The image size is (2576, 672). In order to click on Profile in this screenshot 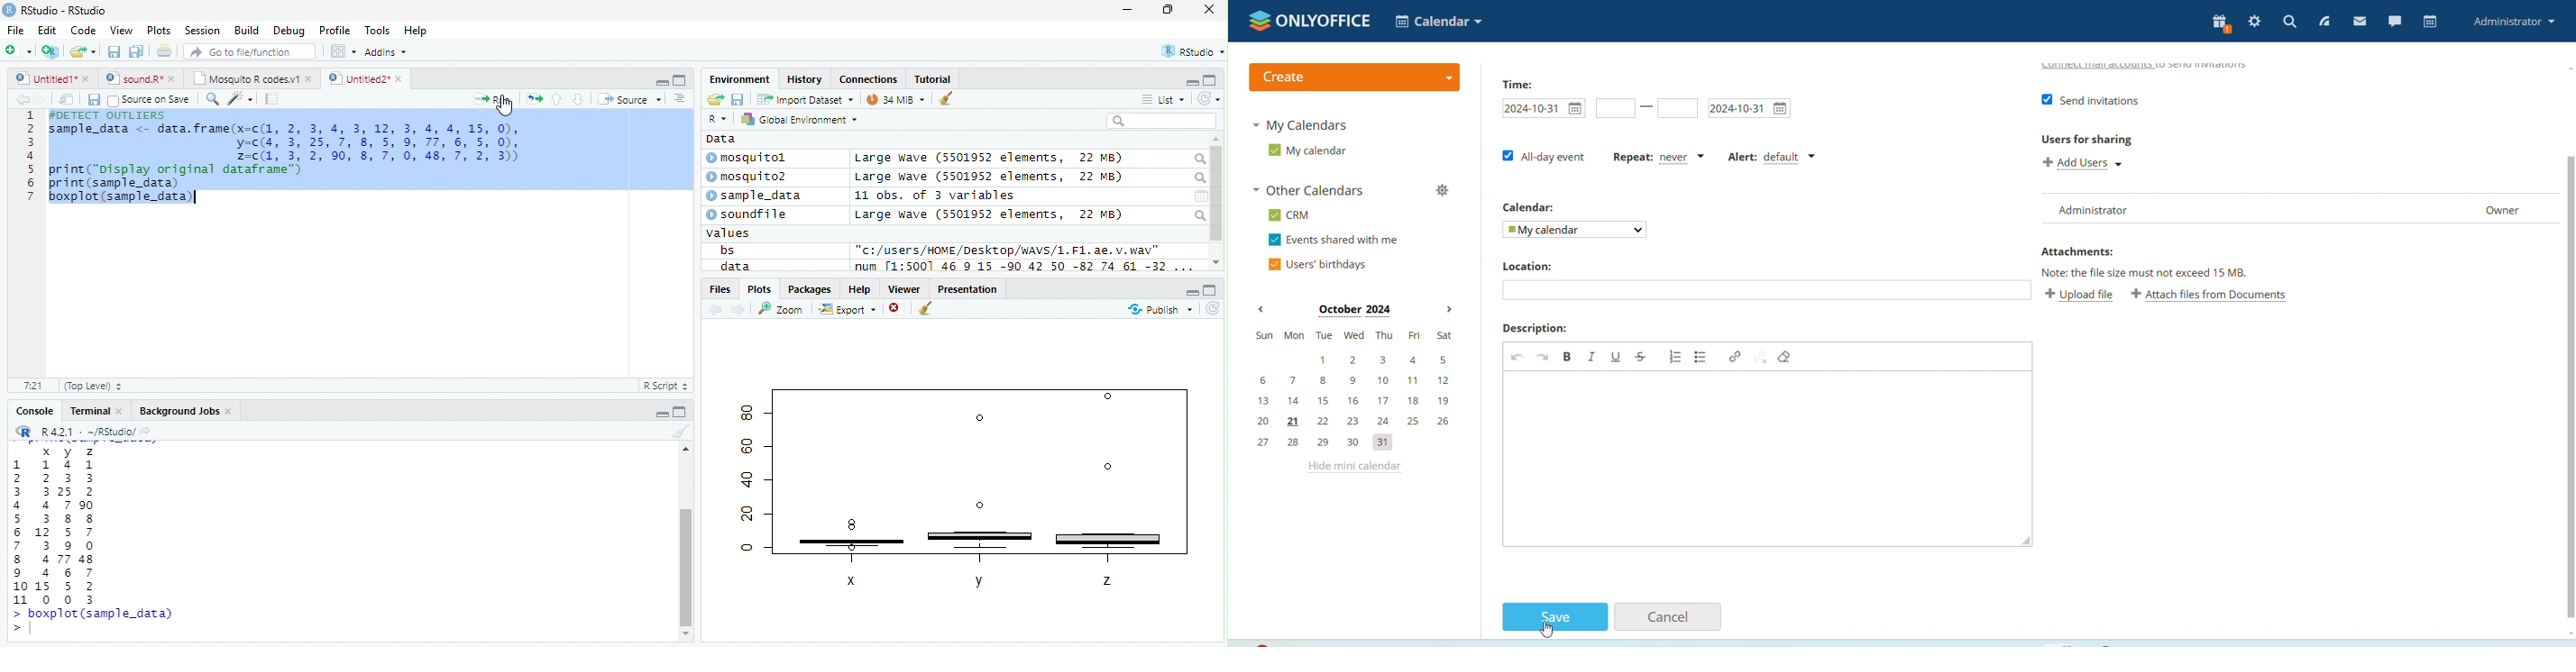, I will do `click(335, 30)`.